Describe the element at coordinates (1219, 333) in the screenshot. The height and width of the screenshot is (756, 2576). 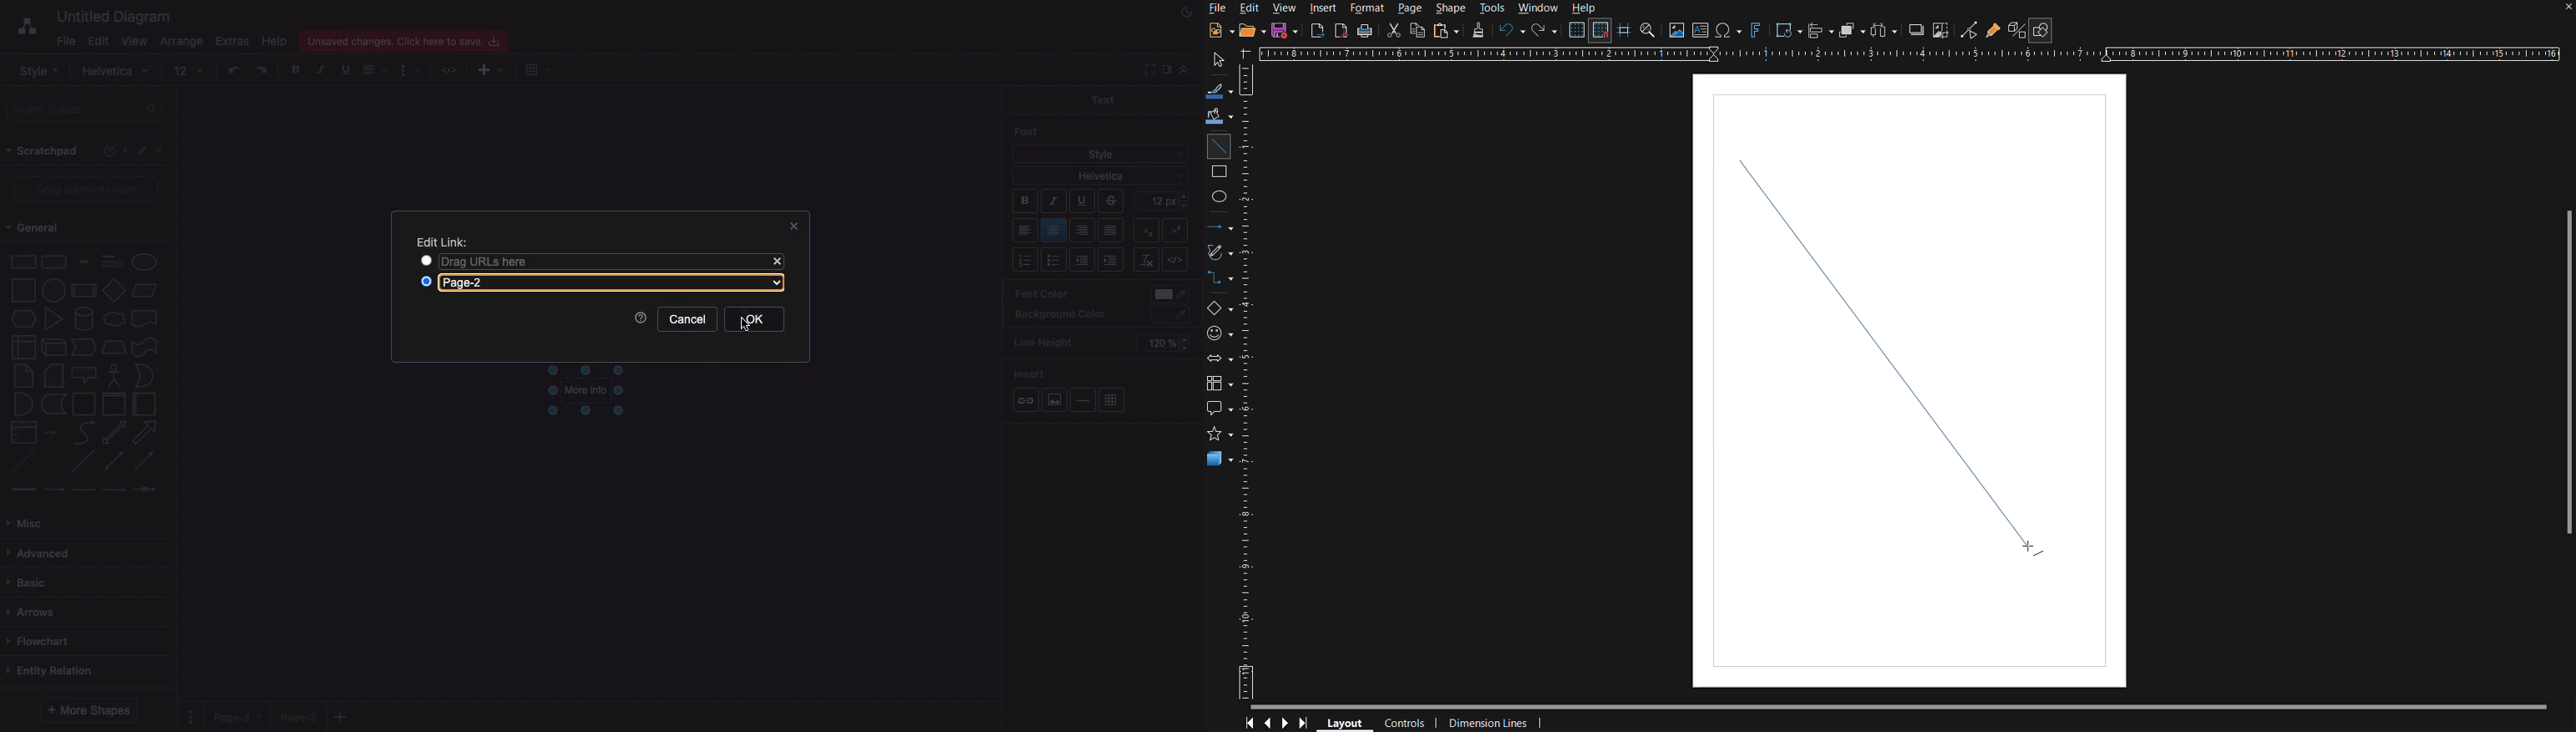
I see `Symbol Shapes` at that location.